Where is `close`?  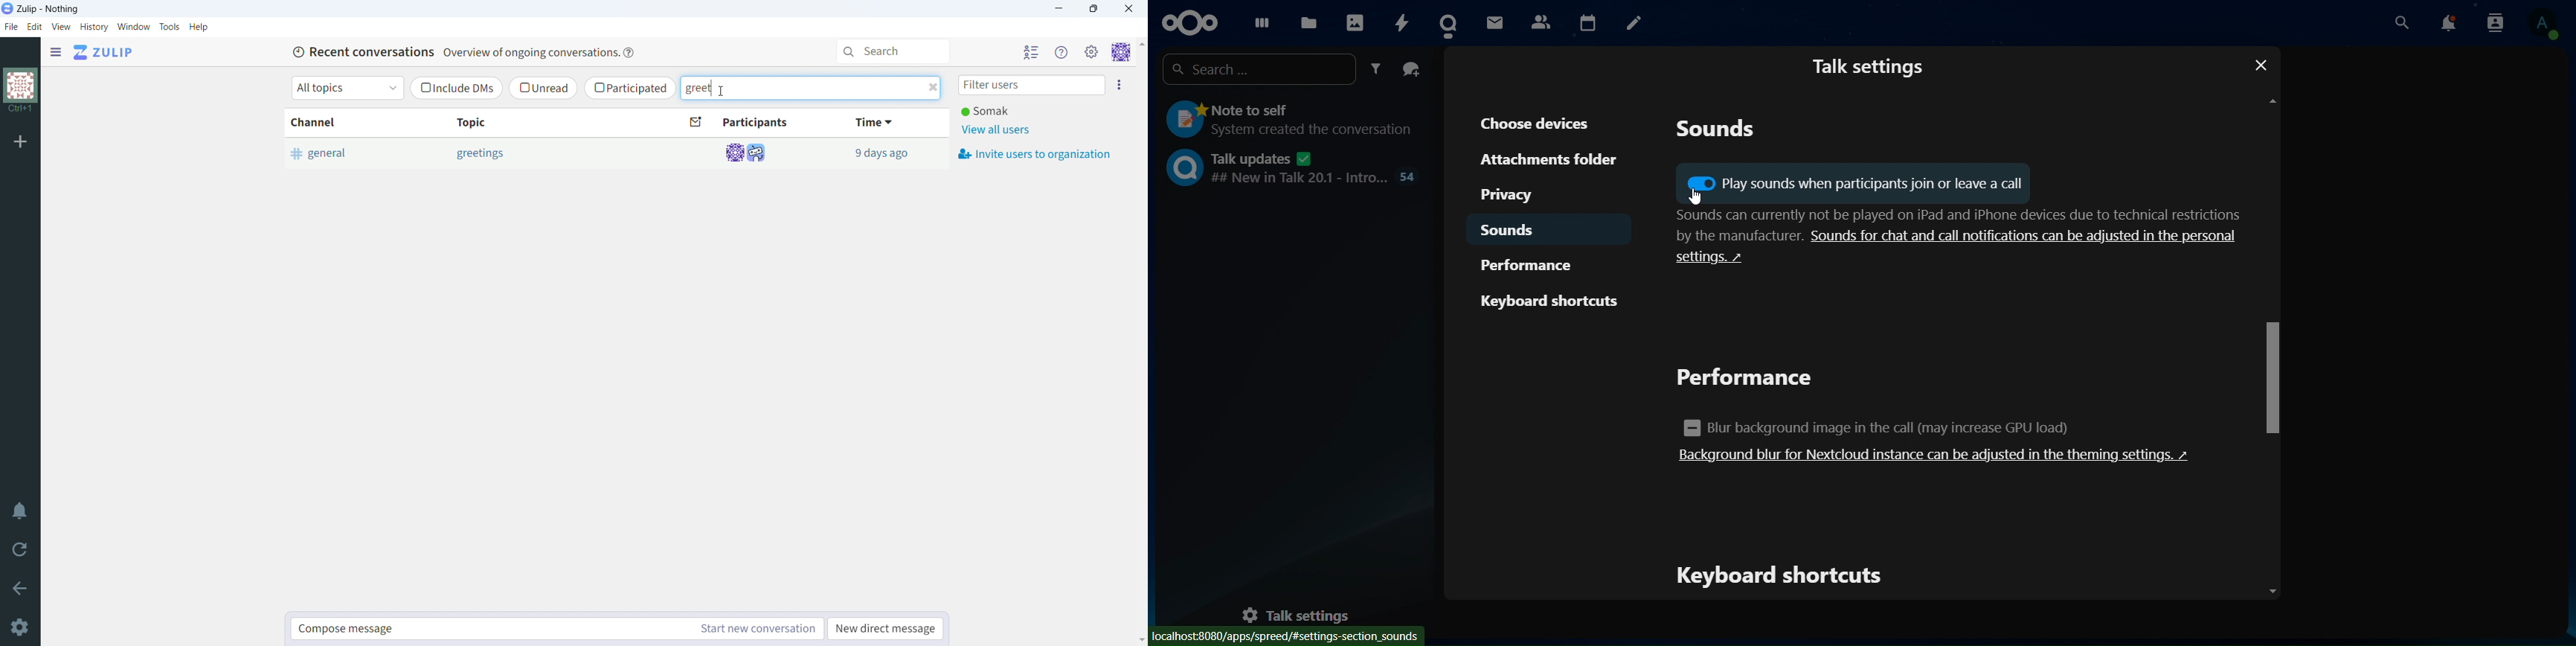 close is located at coordinates (2265, 64).